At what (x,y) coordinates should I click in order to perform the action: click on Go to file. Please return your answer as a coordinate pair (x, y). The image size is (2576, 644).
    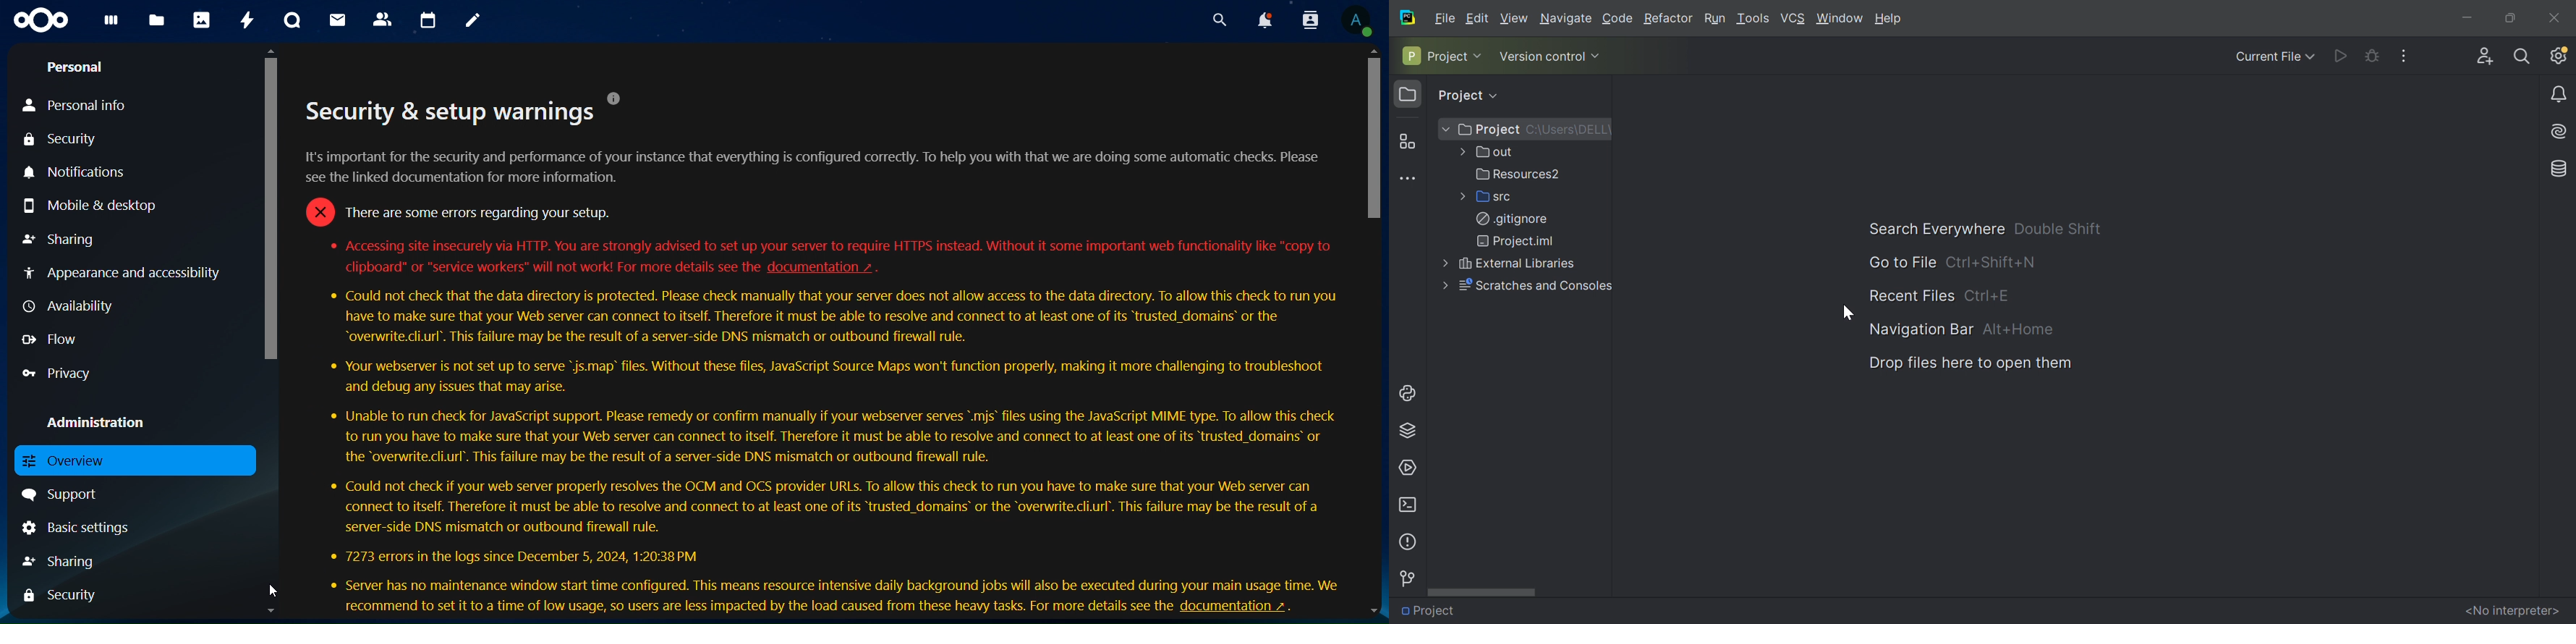
    Looking at the image, I should click on (1897, 263).